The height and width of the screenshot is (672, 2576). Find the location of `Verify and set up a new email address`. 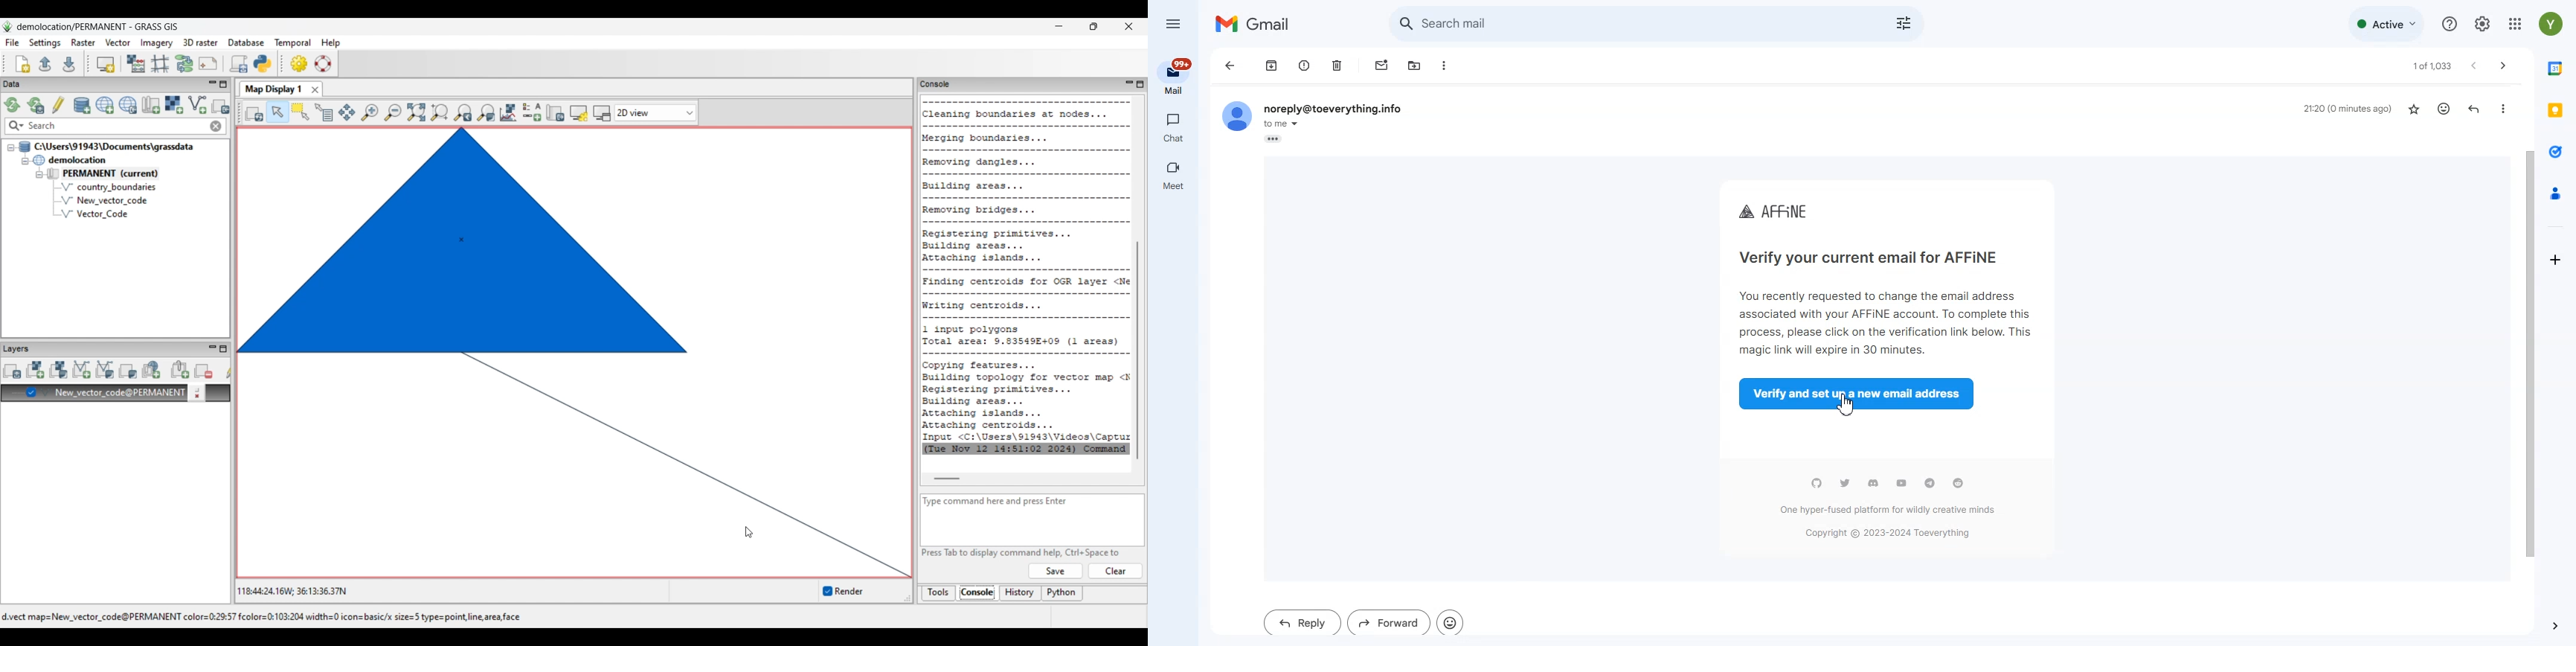

Verify and set up a new email address is located at coordinates (1860, 394).